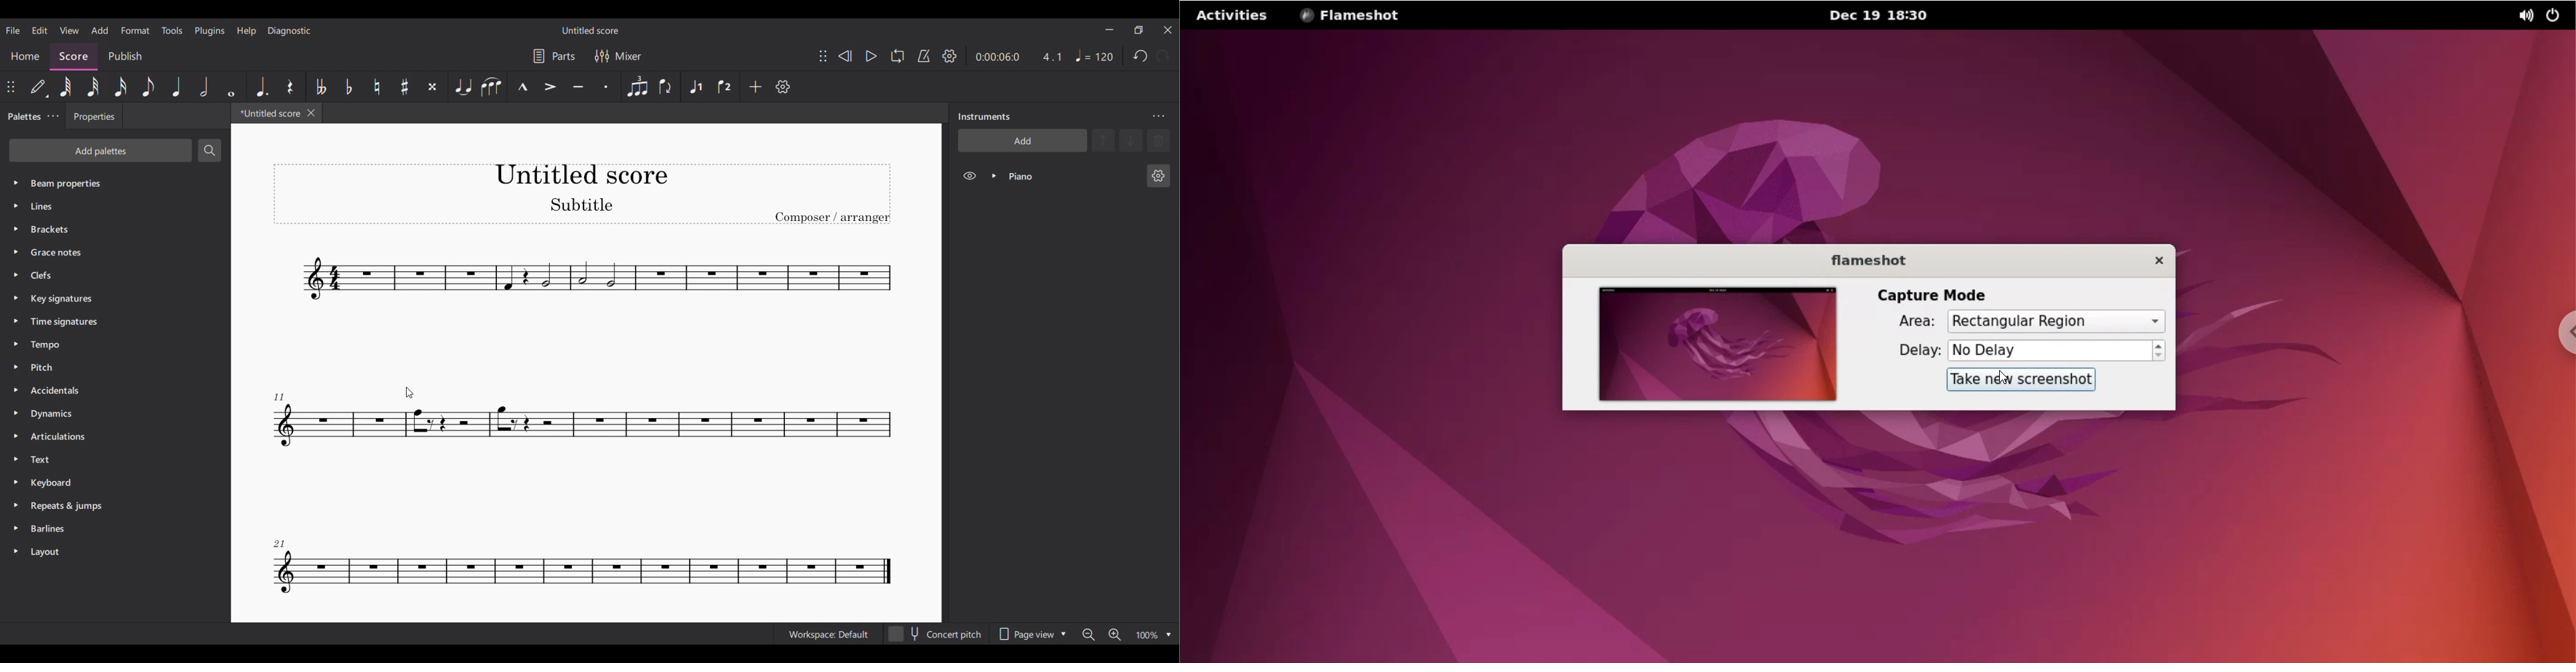 The height and width of the screenshot is (672, 2576). I want to click on Add instrument, so click(1023, 140).